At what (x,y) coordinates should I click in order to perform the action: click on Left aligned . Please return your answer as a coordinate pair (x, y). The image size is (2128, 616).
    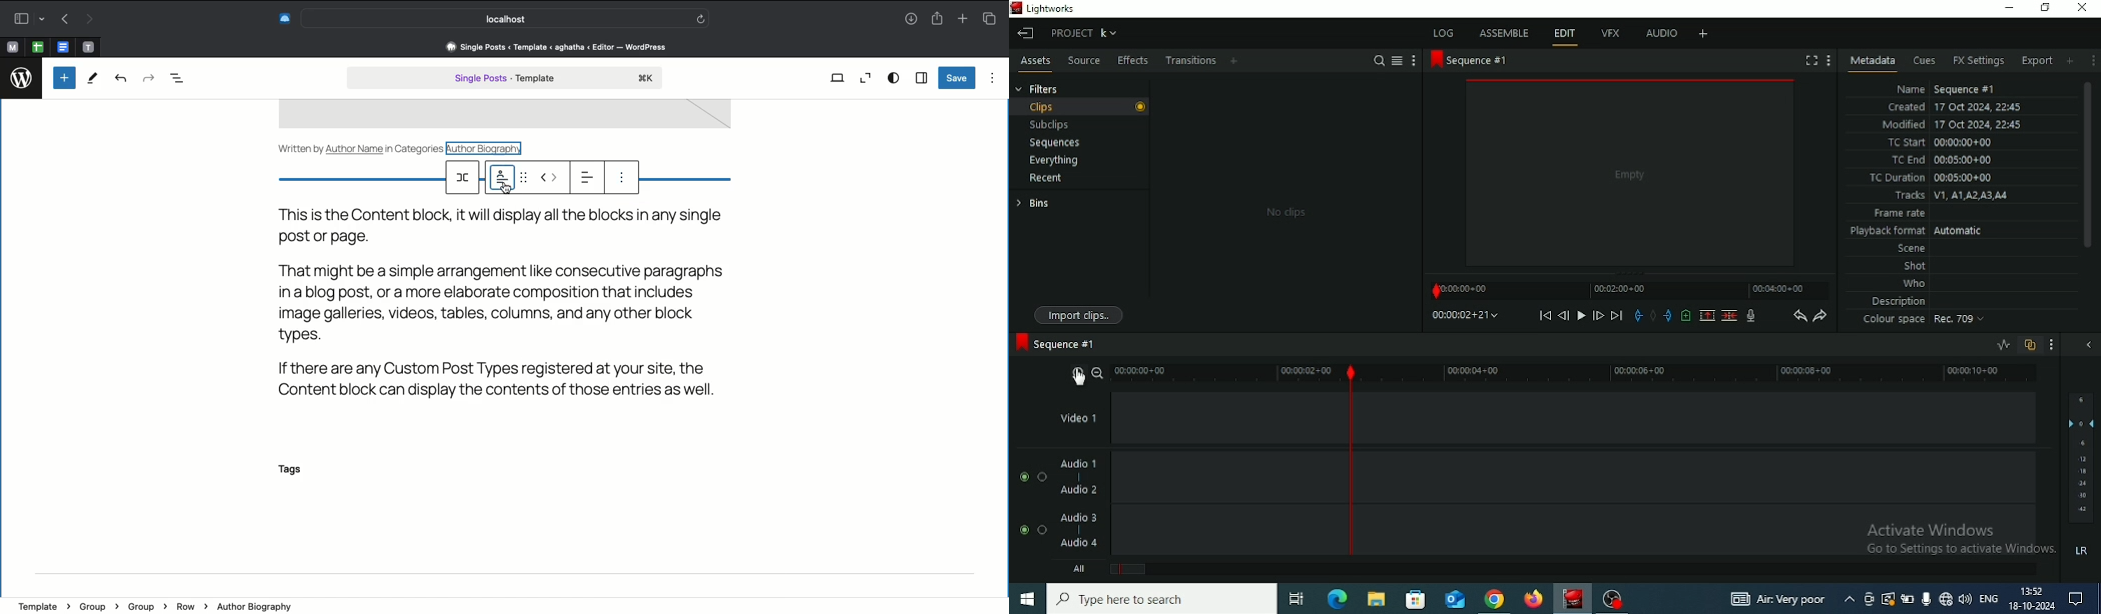
    Looking at the image, I should click on (585, 177).